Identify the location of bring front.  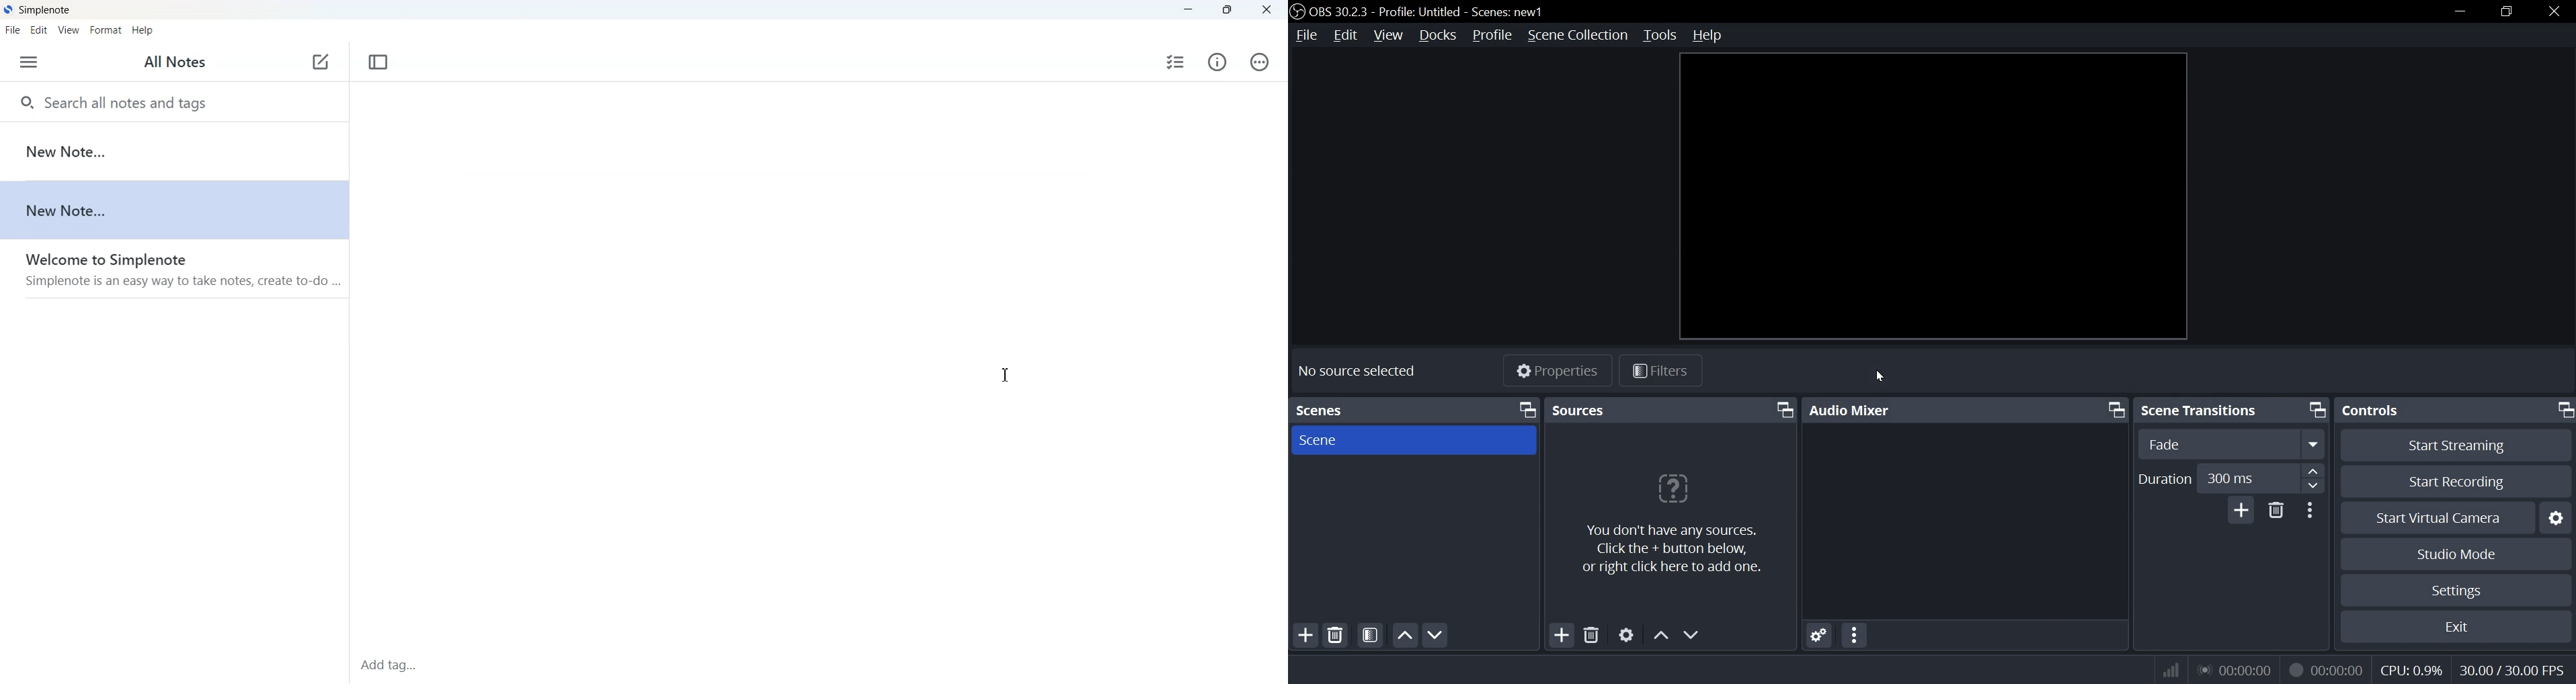
(1527, 410).